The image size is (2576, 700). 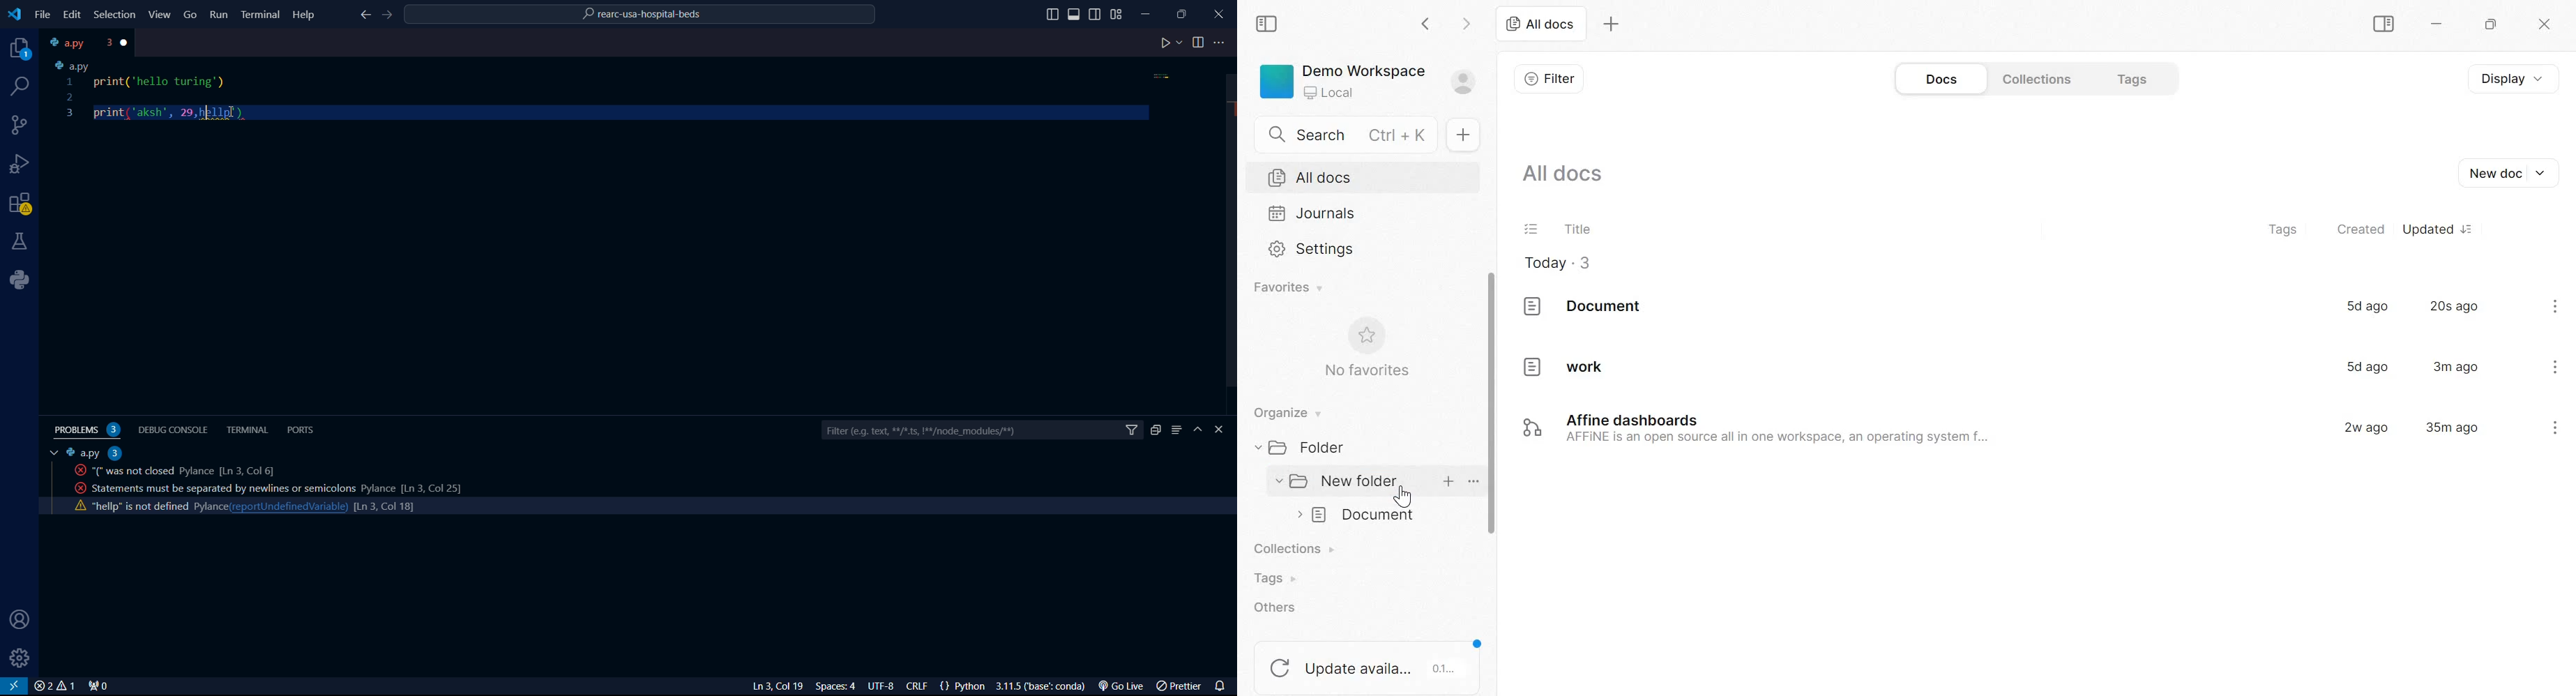 I want to click on New folder, so click(x=1343, y=481).